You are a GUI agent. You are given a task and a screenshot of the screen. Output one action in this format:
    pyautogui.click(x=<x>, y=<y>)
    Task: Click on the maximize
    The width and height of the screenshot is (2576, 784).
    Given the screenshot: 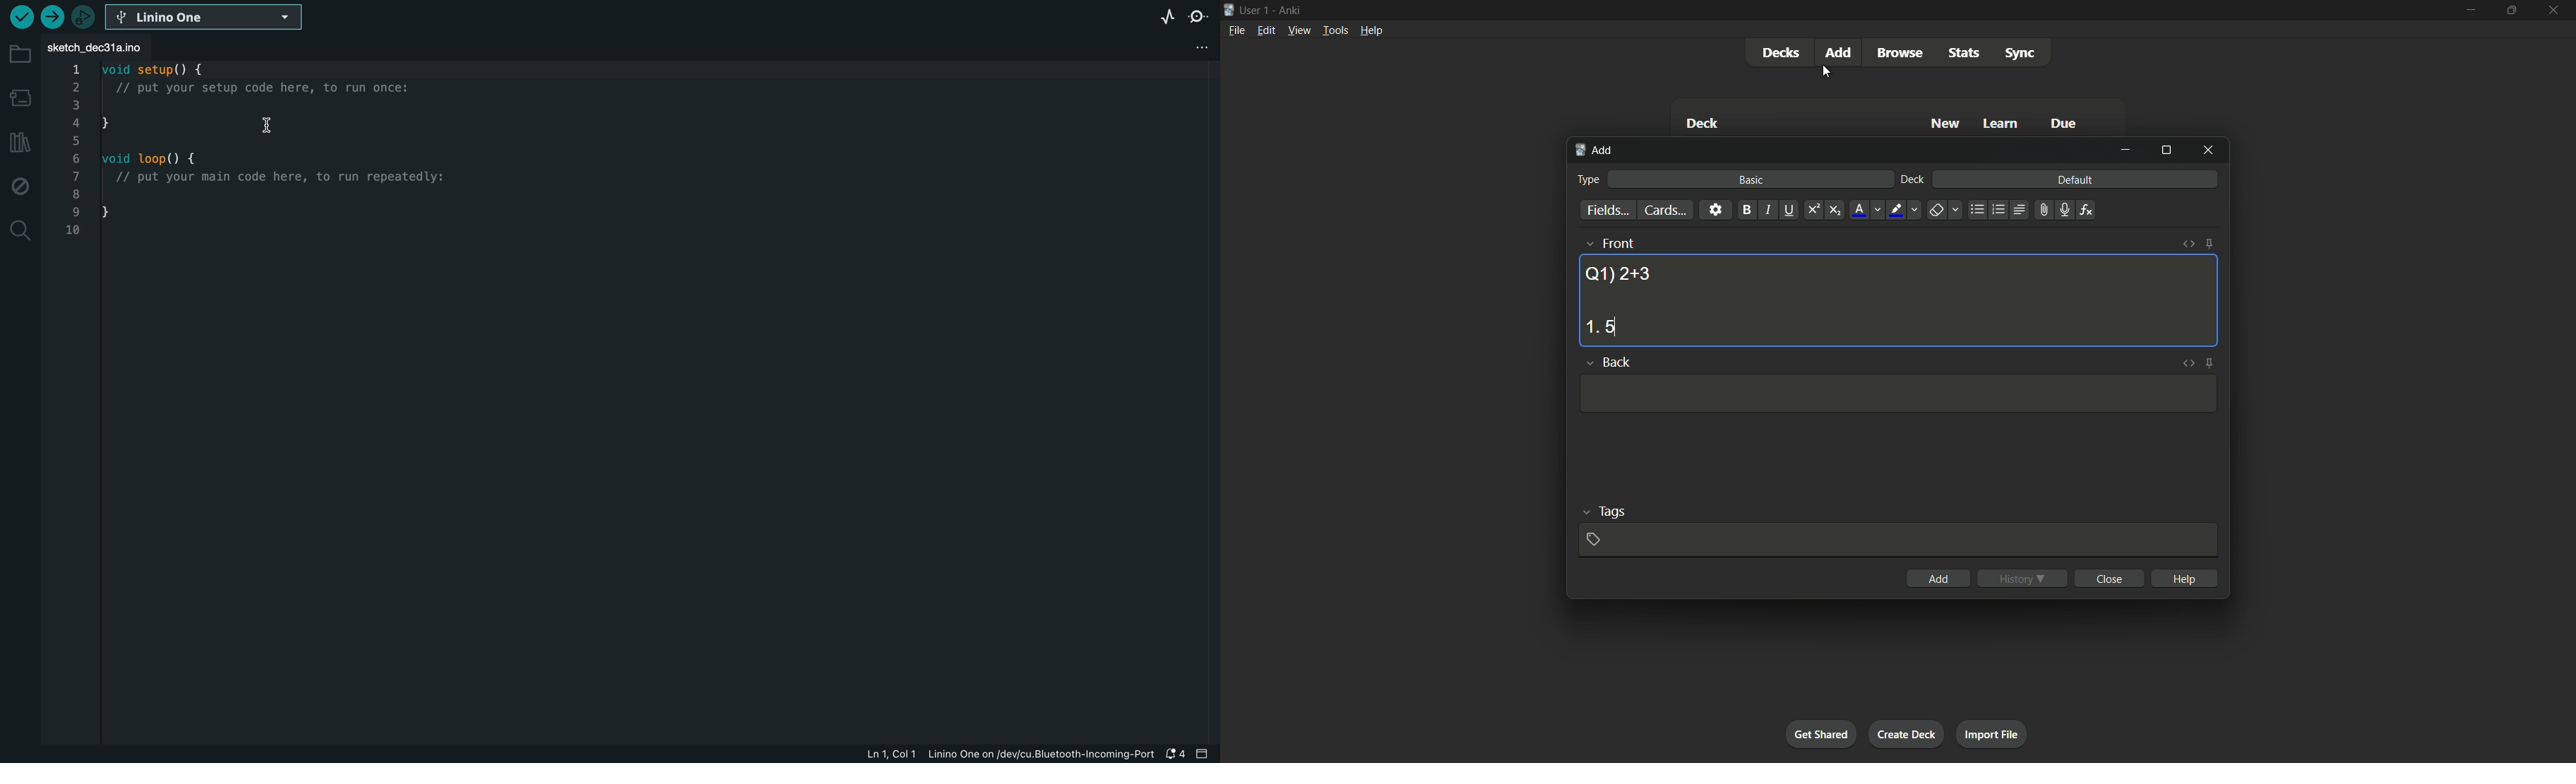 What is the action you would take?
    pyautogui.click(x=2166, y=150)
    